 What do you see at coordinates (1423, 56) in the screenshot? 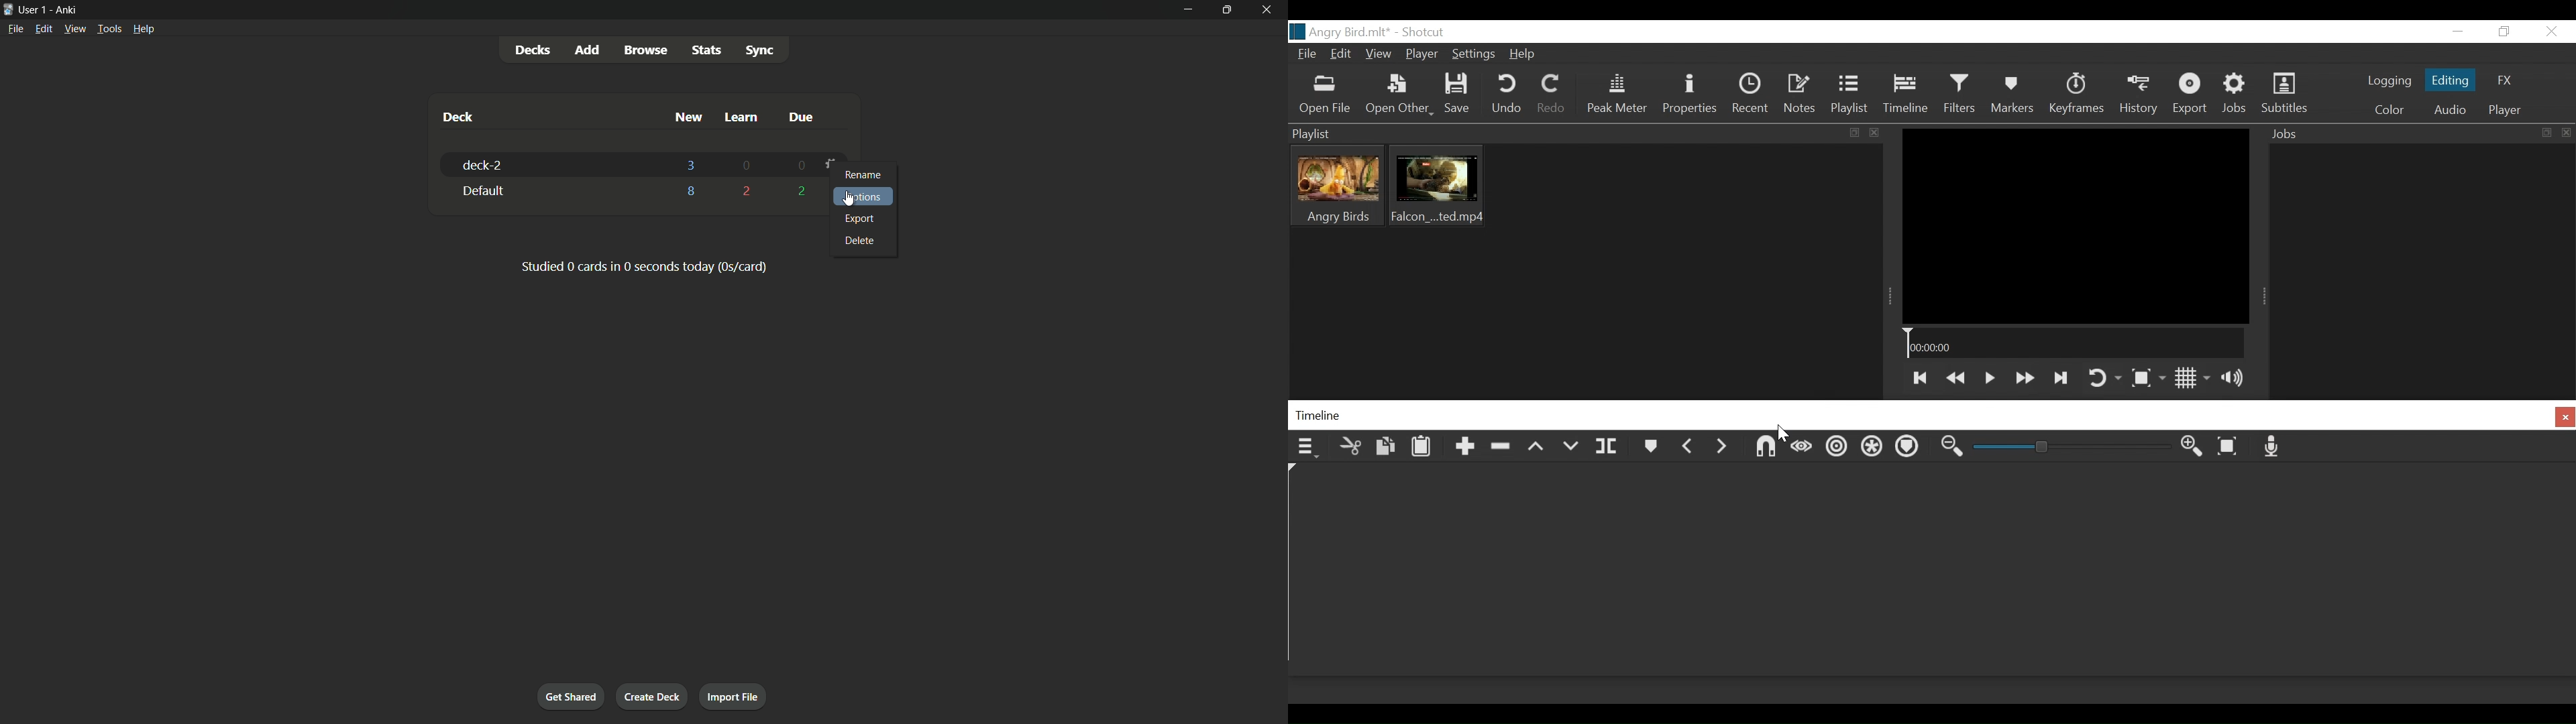
I see `Player` at bounding box center [1423, 56].